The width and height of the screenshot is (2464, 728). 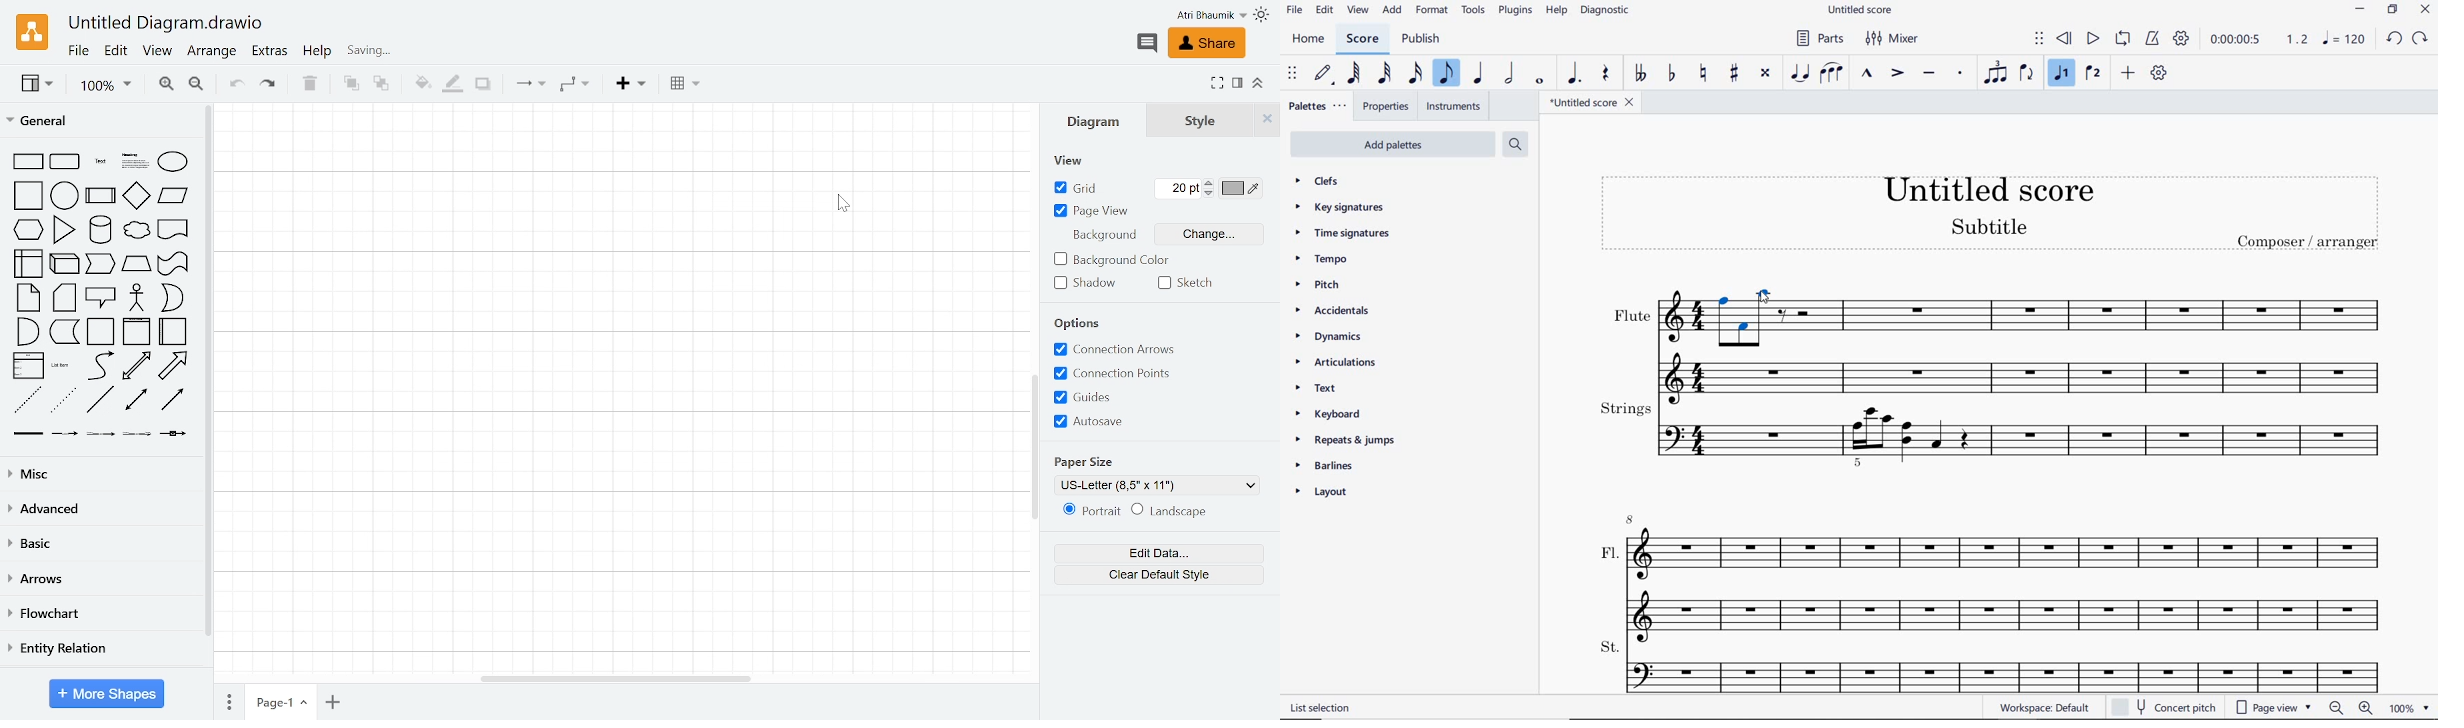 I want to click on Add page, so click(x=332, y=703).